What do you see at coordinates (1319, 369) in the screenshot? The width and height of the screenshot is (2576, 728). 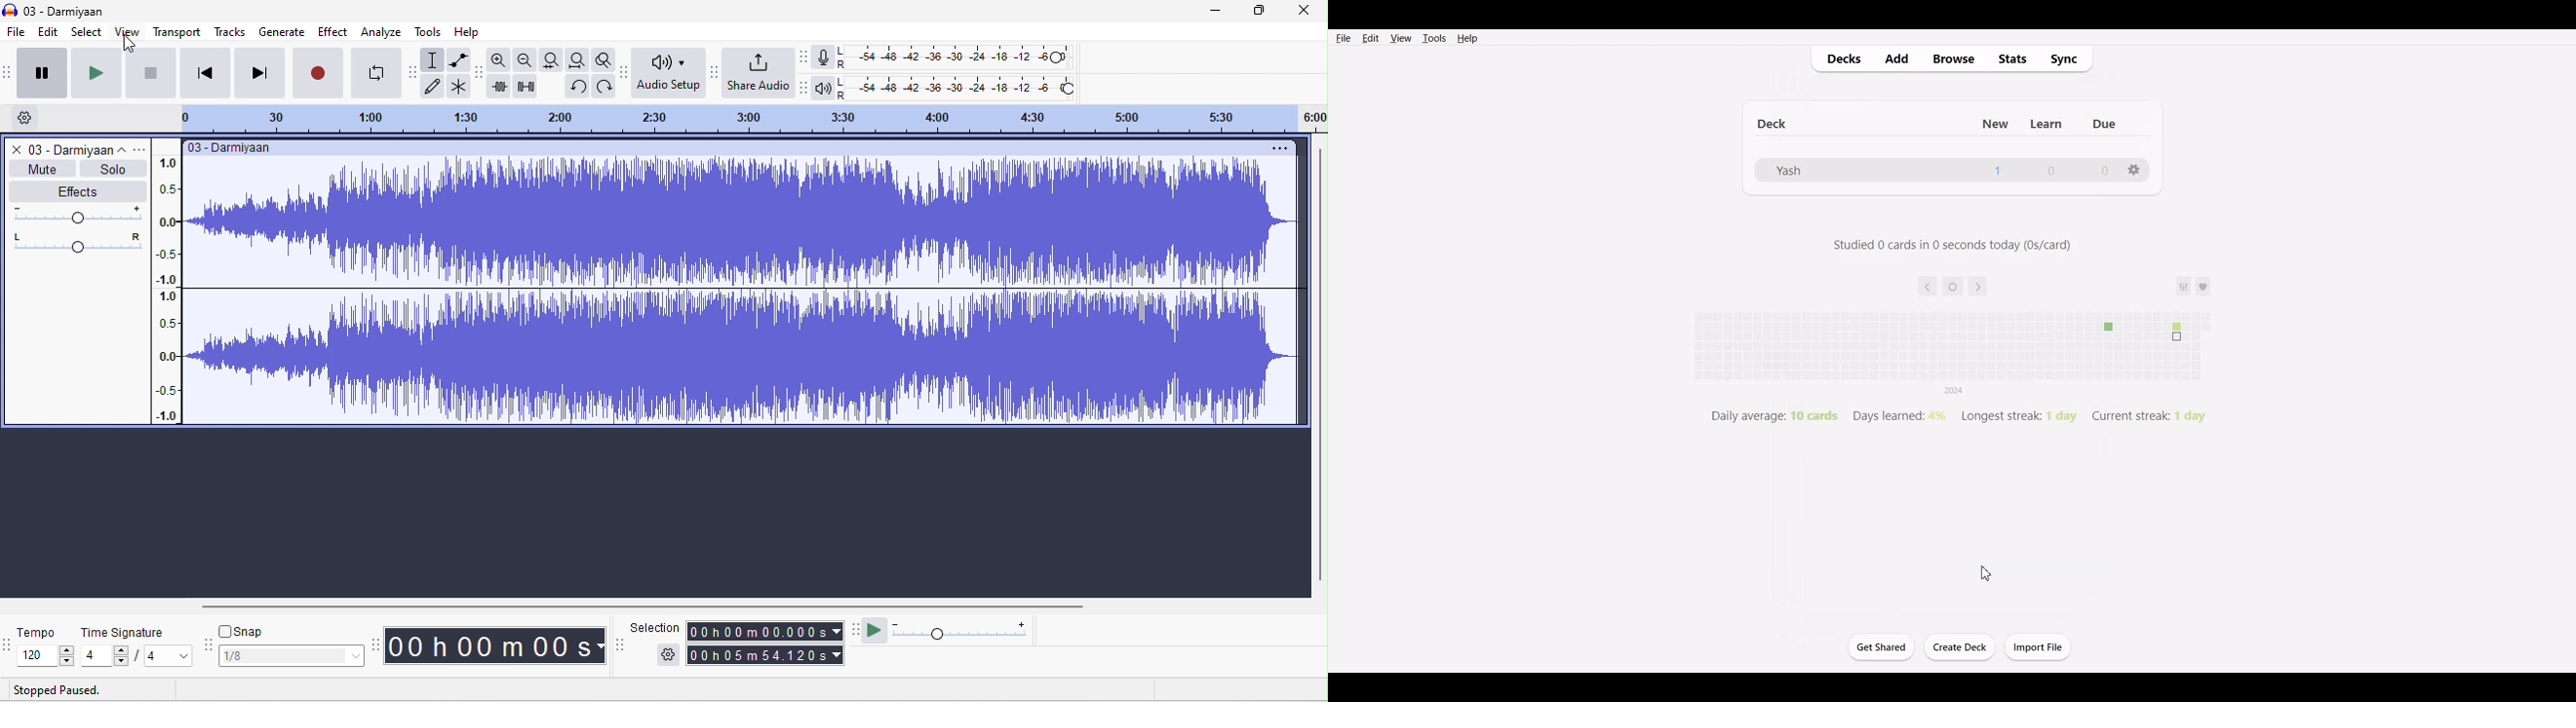 I see `vertical scroll bar` at bounding box center [1319, 369].